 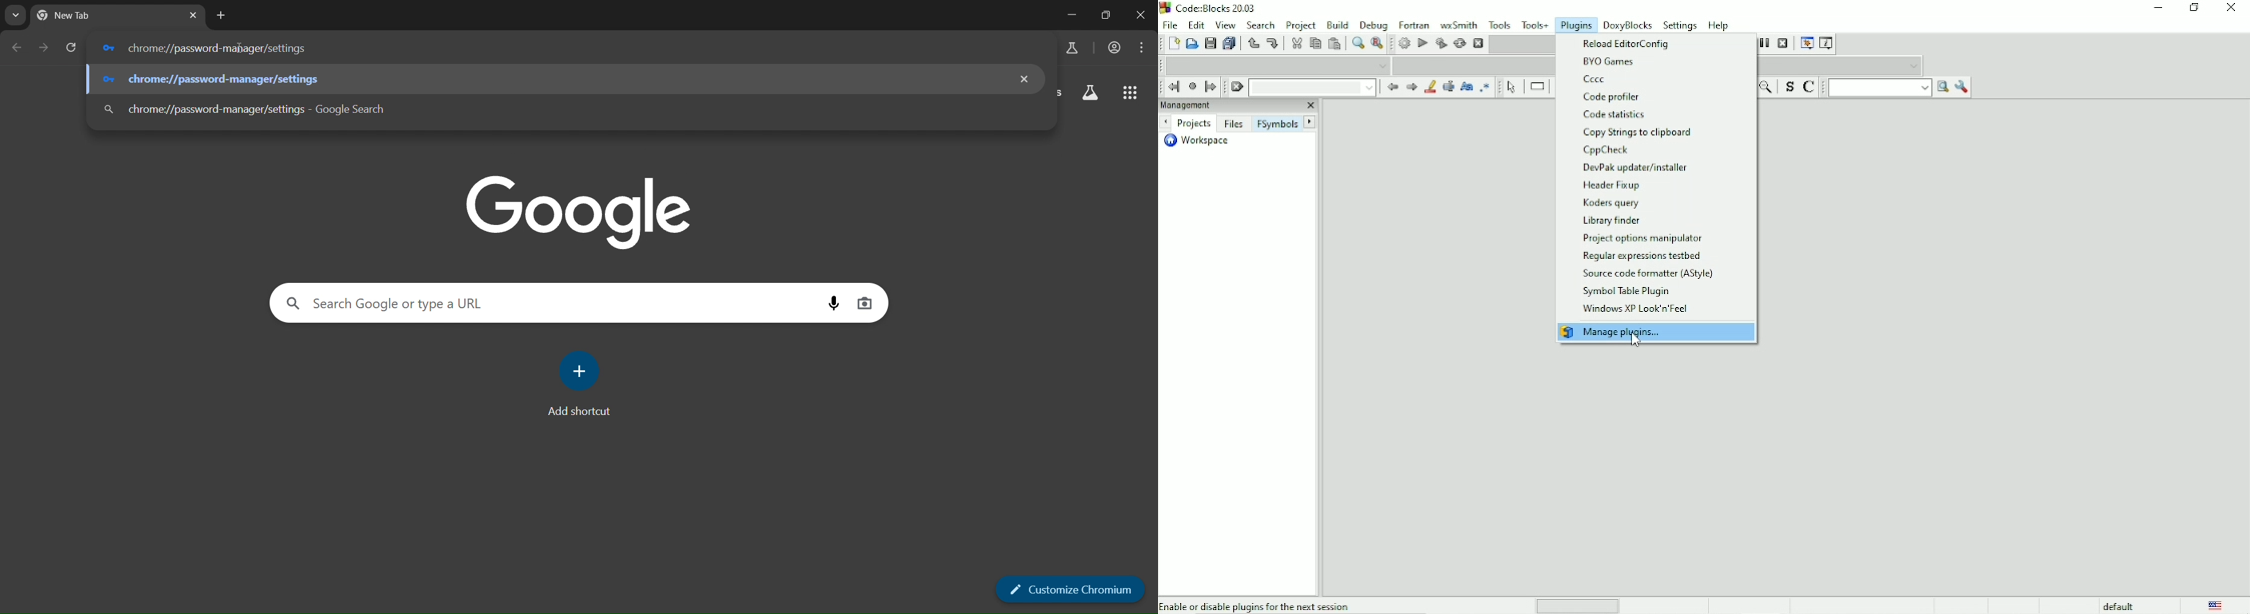 I want to click on Selected text, so click(x=1447, y=87).